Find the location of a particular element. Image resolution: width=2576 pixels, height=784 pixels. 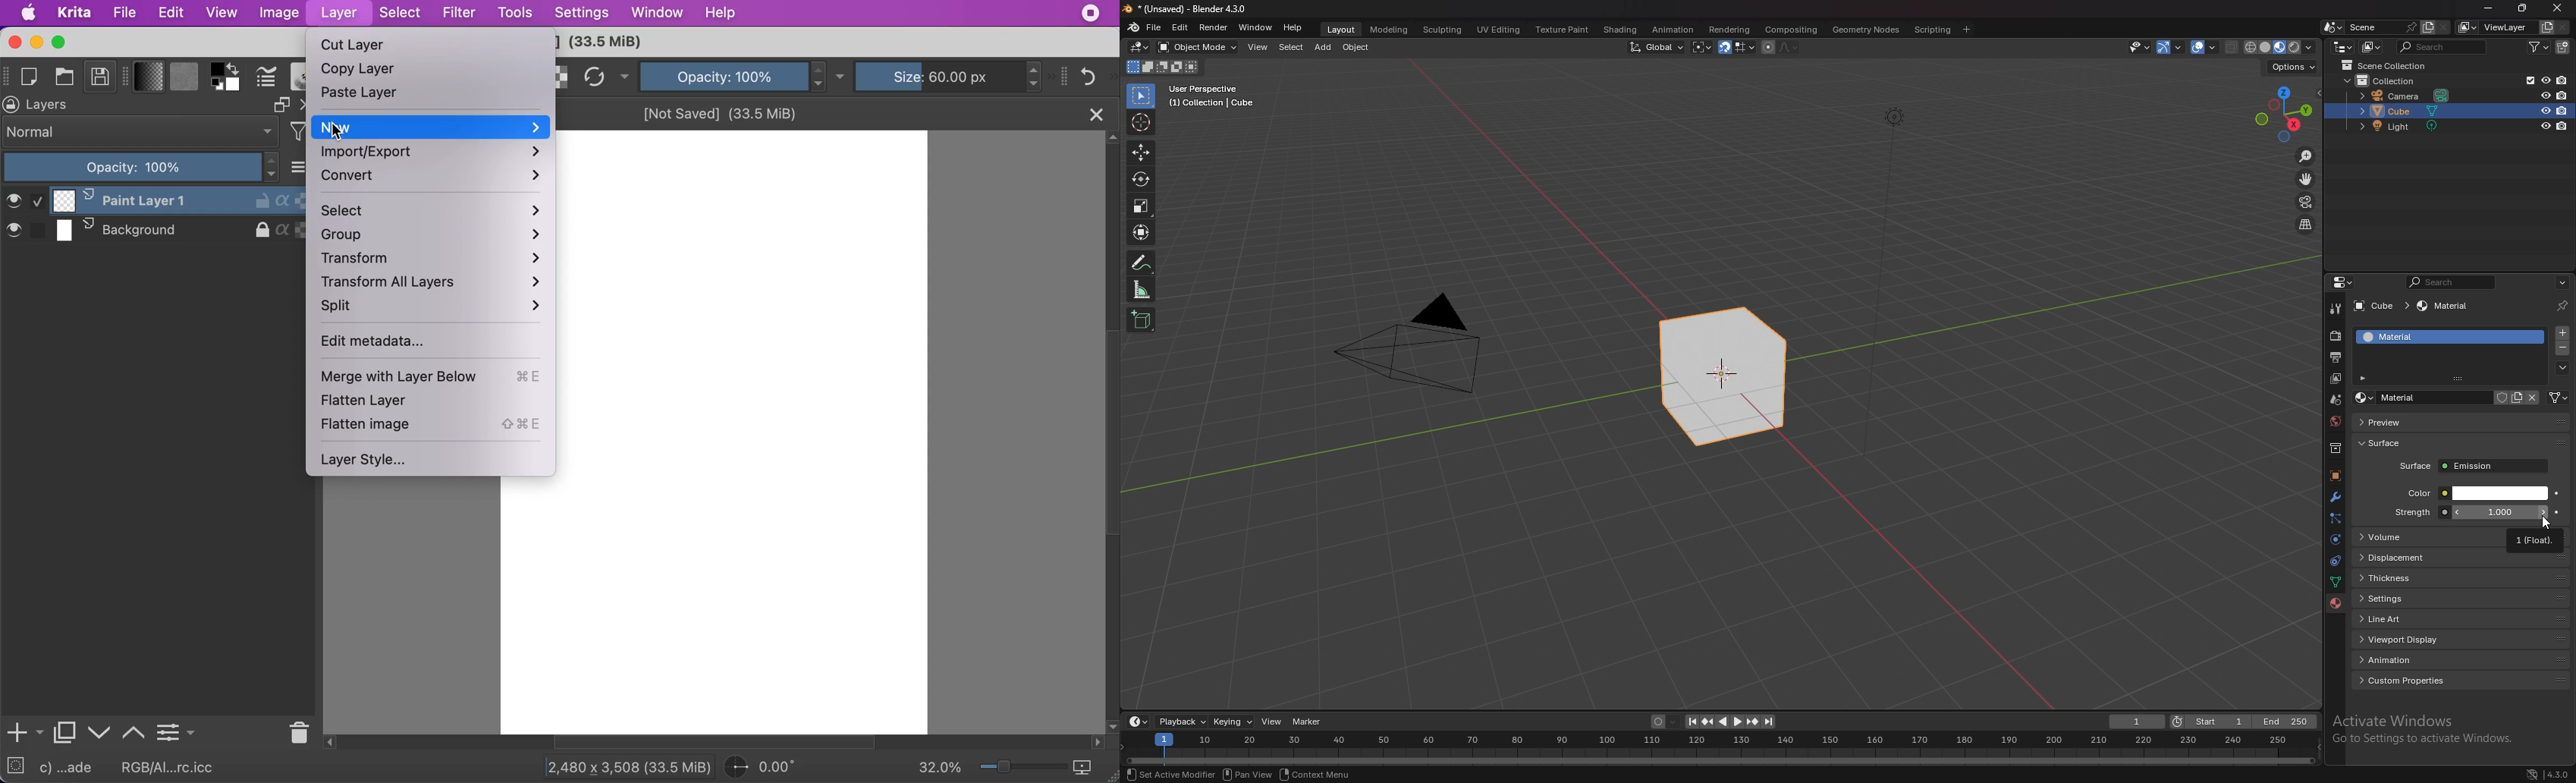

* (Unsaved) - Blender 4.3.0 is located at coordinates (1196, 9).